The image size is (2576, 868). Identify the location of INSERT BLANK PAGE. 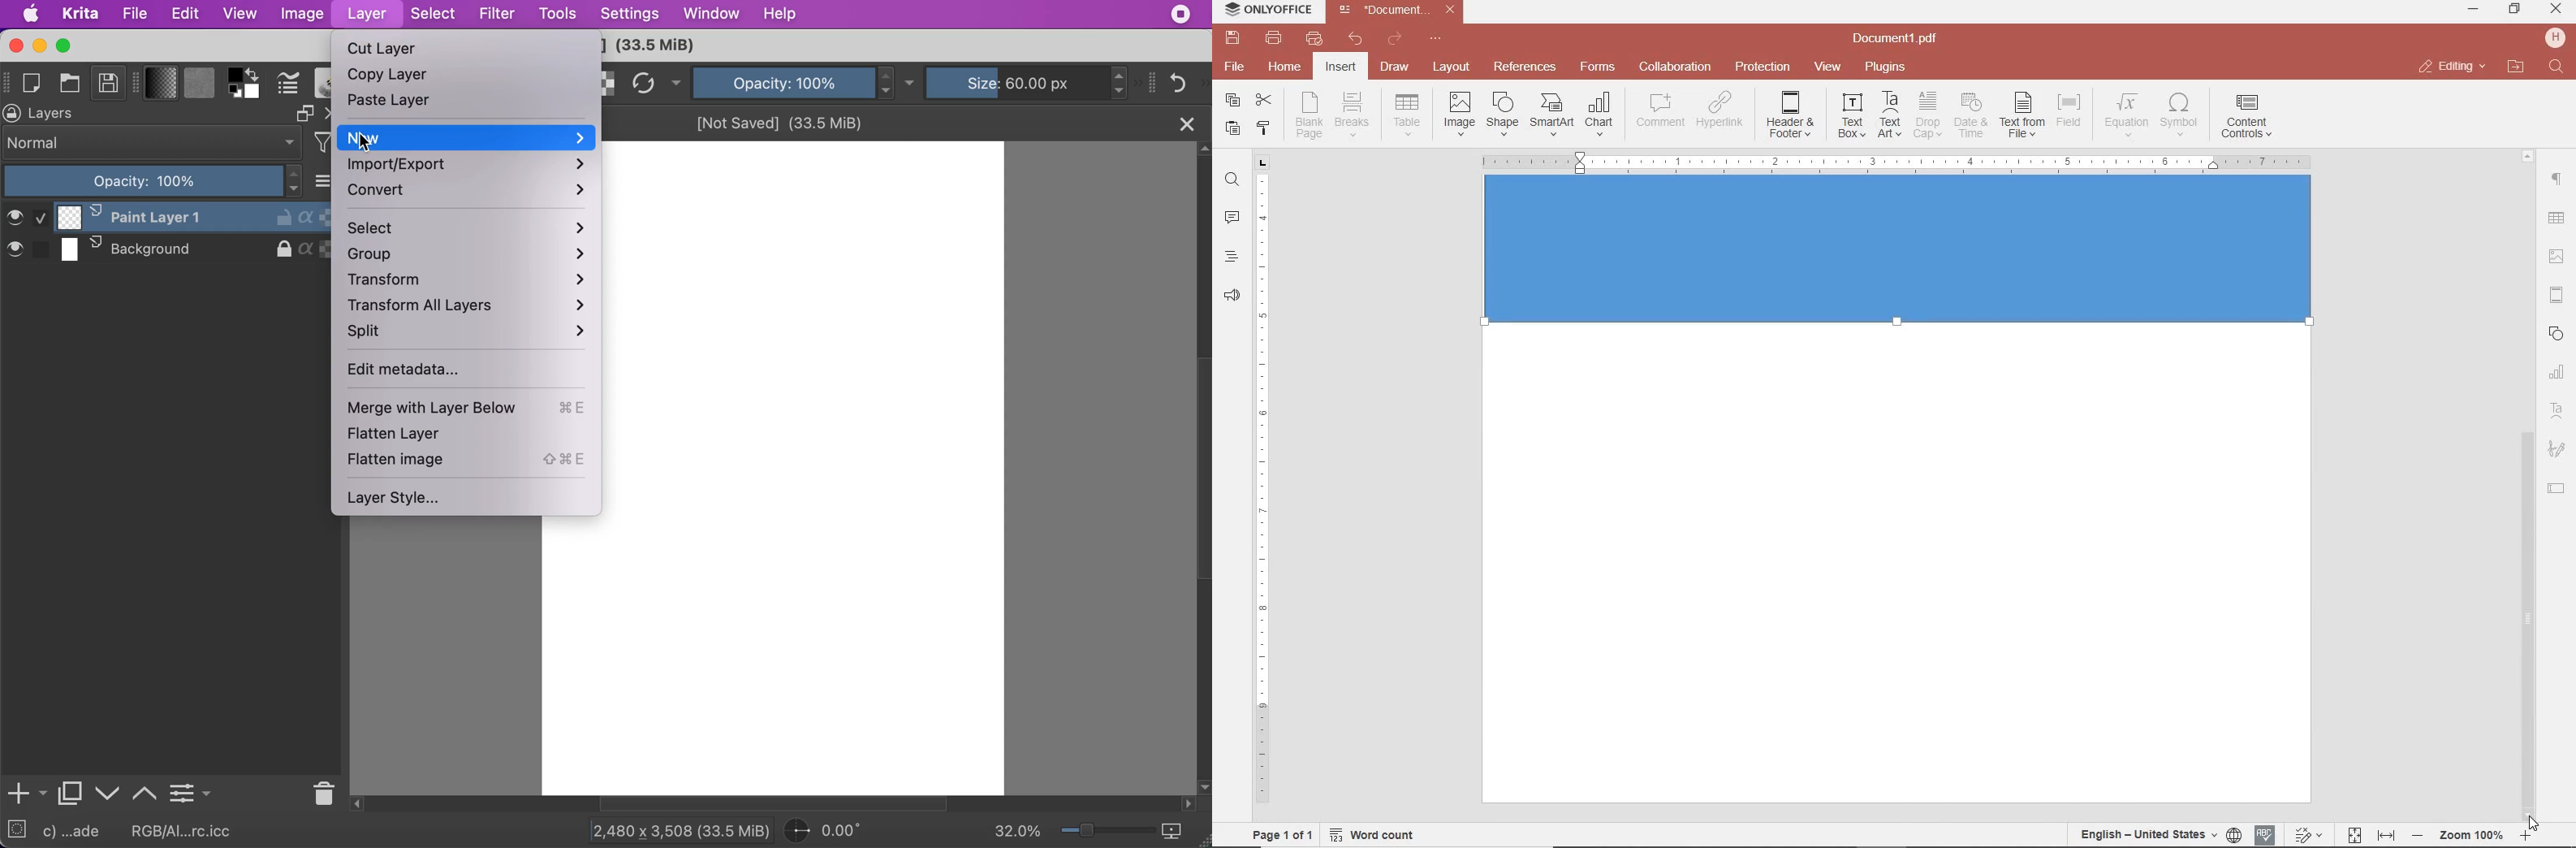
(1309, 115).